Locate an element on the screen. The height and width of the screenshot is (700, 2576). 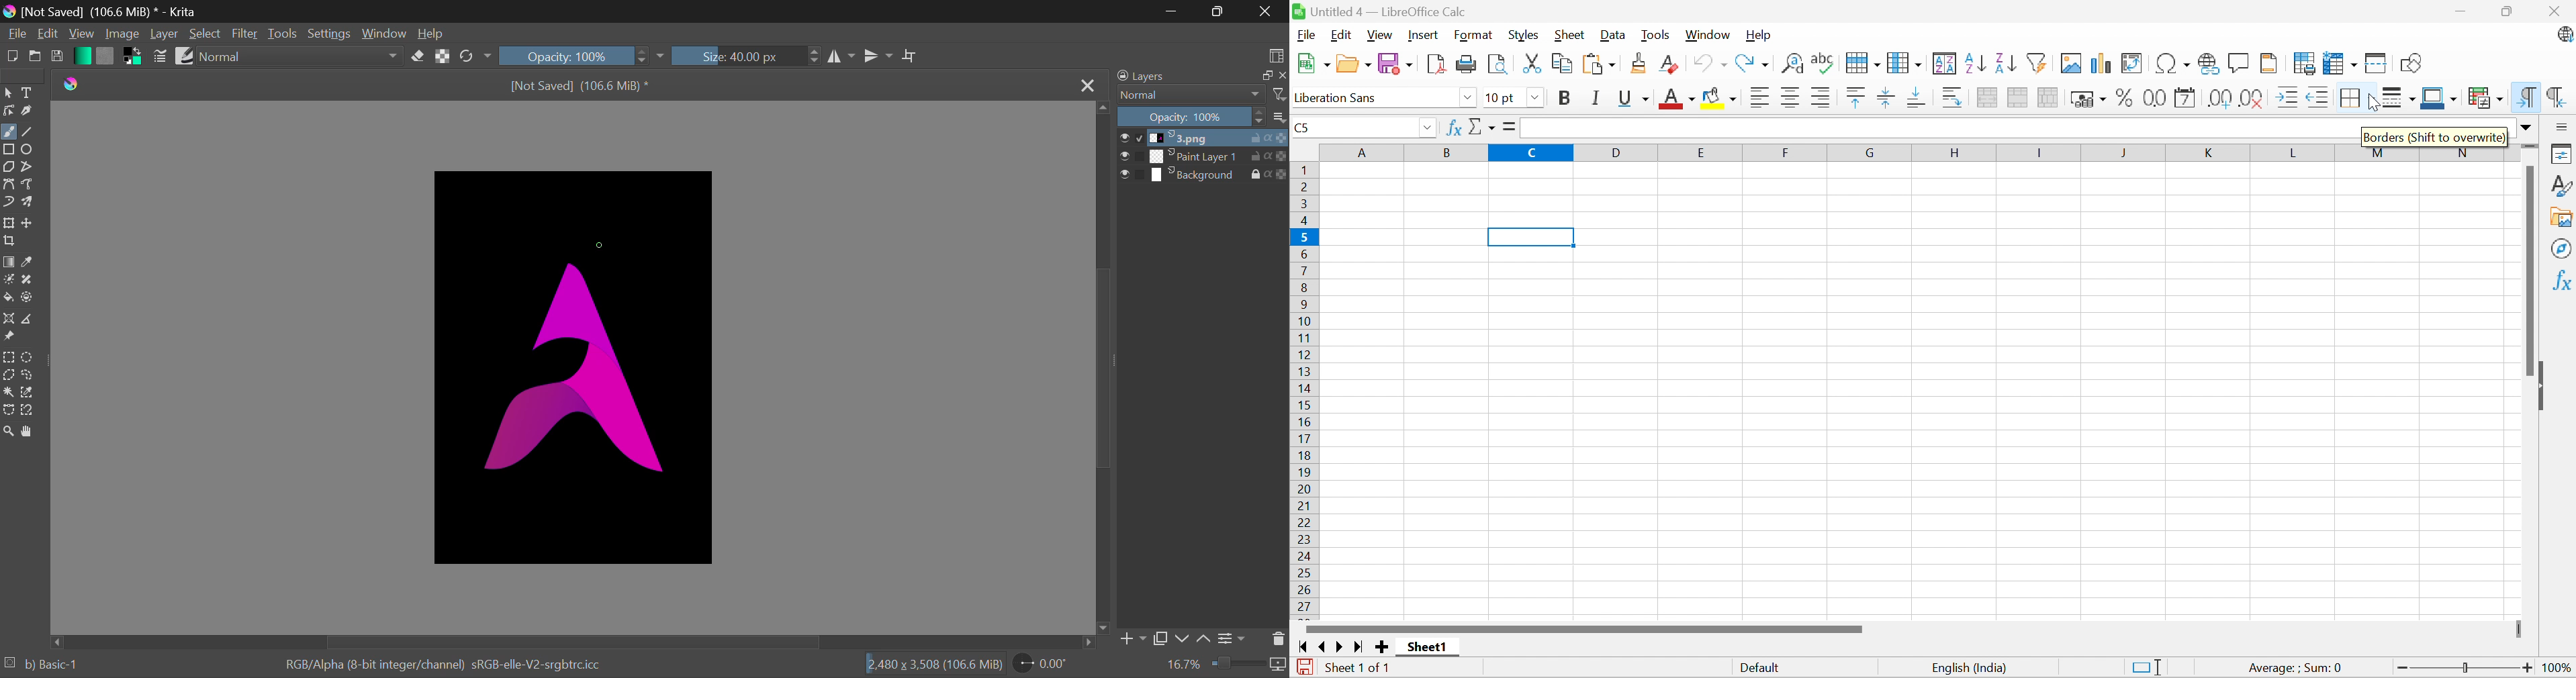
Align center is located at coordinates (1793, 98).